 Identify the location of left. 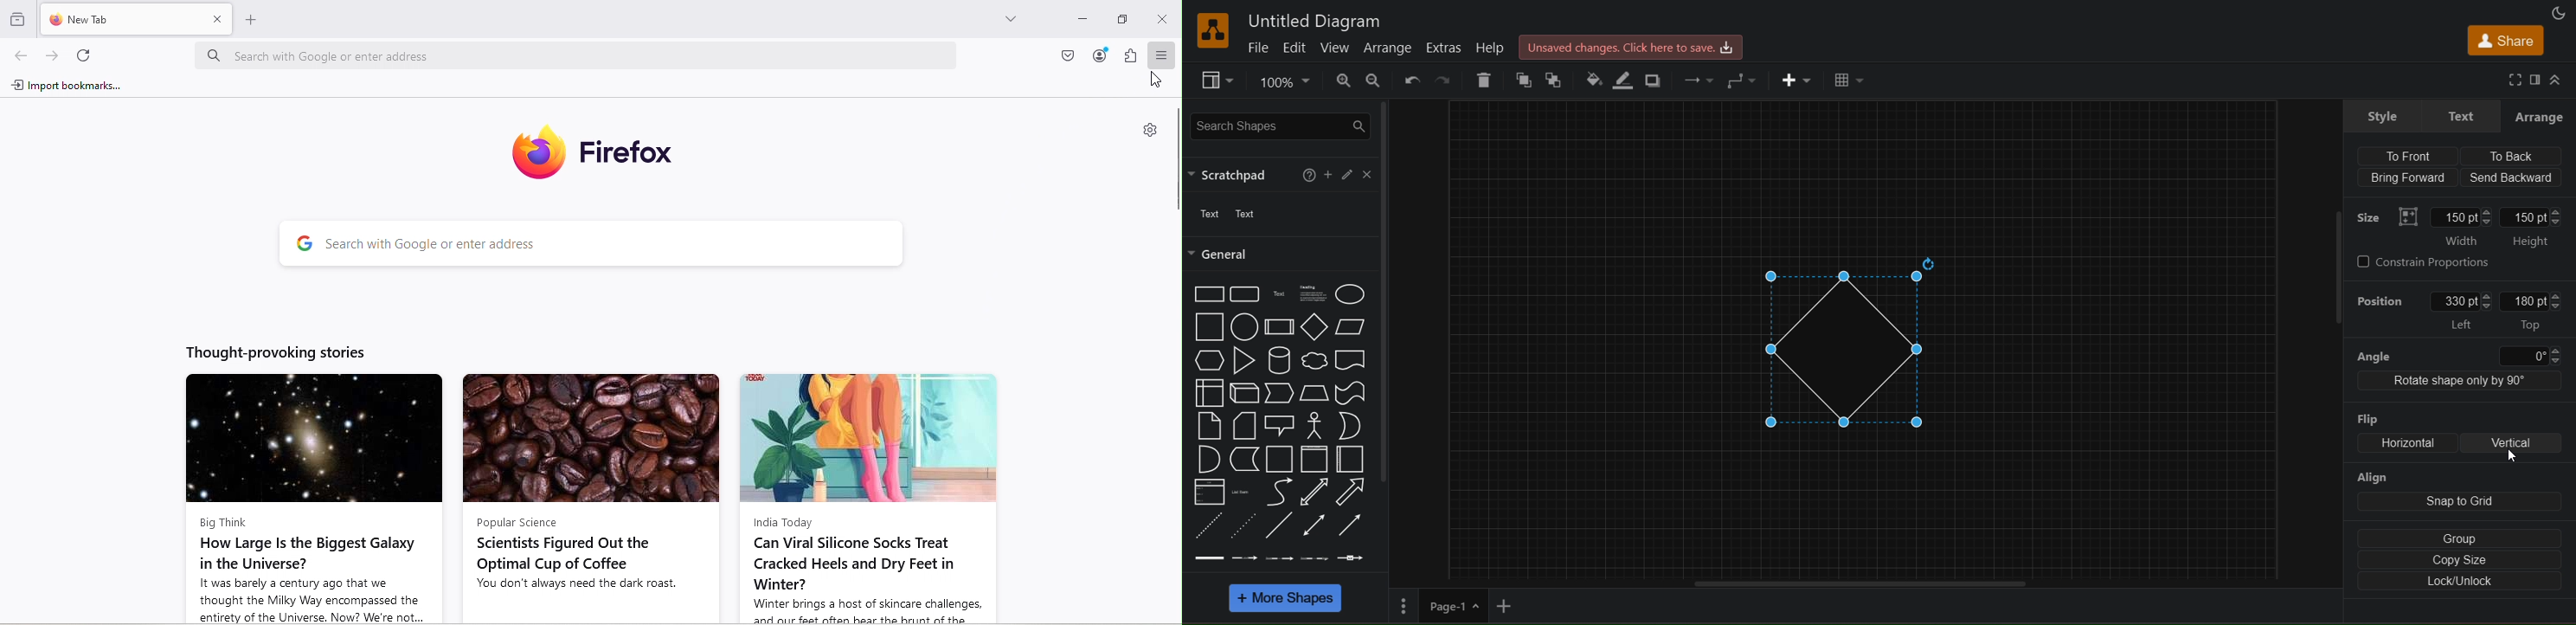
(2465, 310).